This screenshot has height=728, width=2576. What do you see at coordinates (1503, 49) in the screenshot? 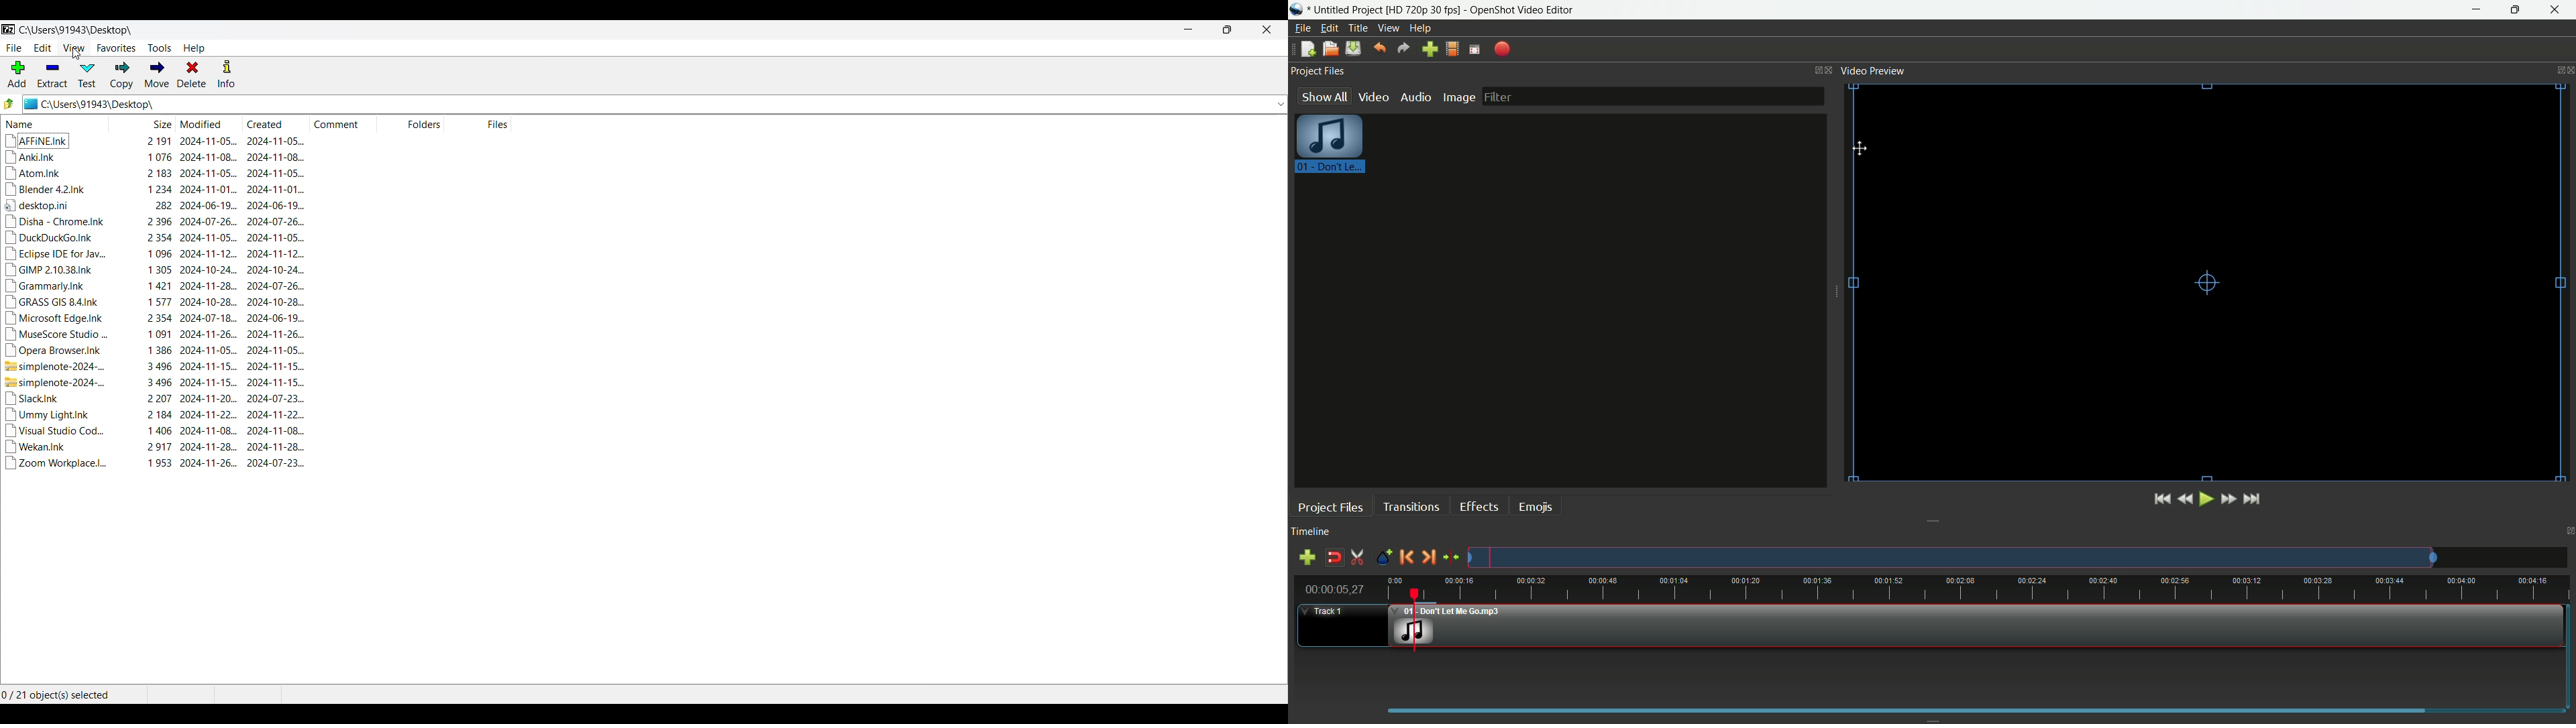
I see `export` at bounding box center [1503, 49].